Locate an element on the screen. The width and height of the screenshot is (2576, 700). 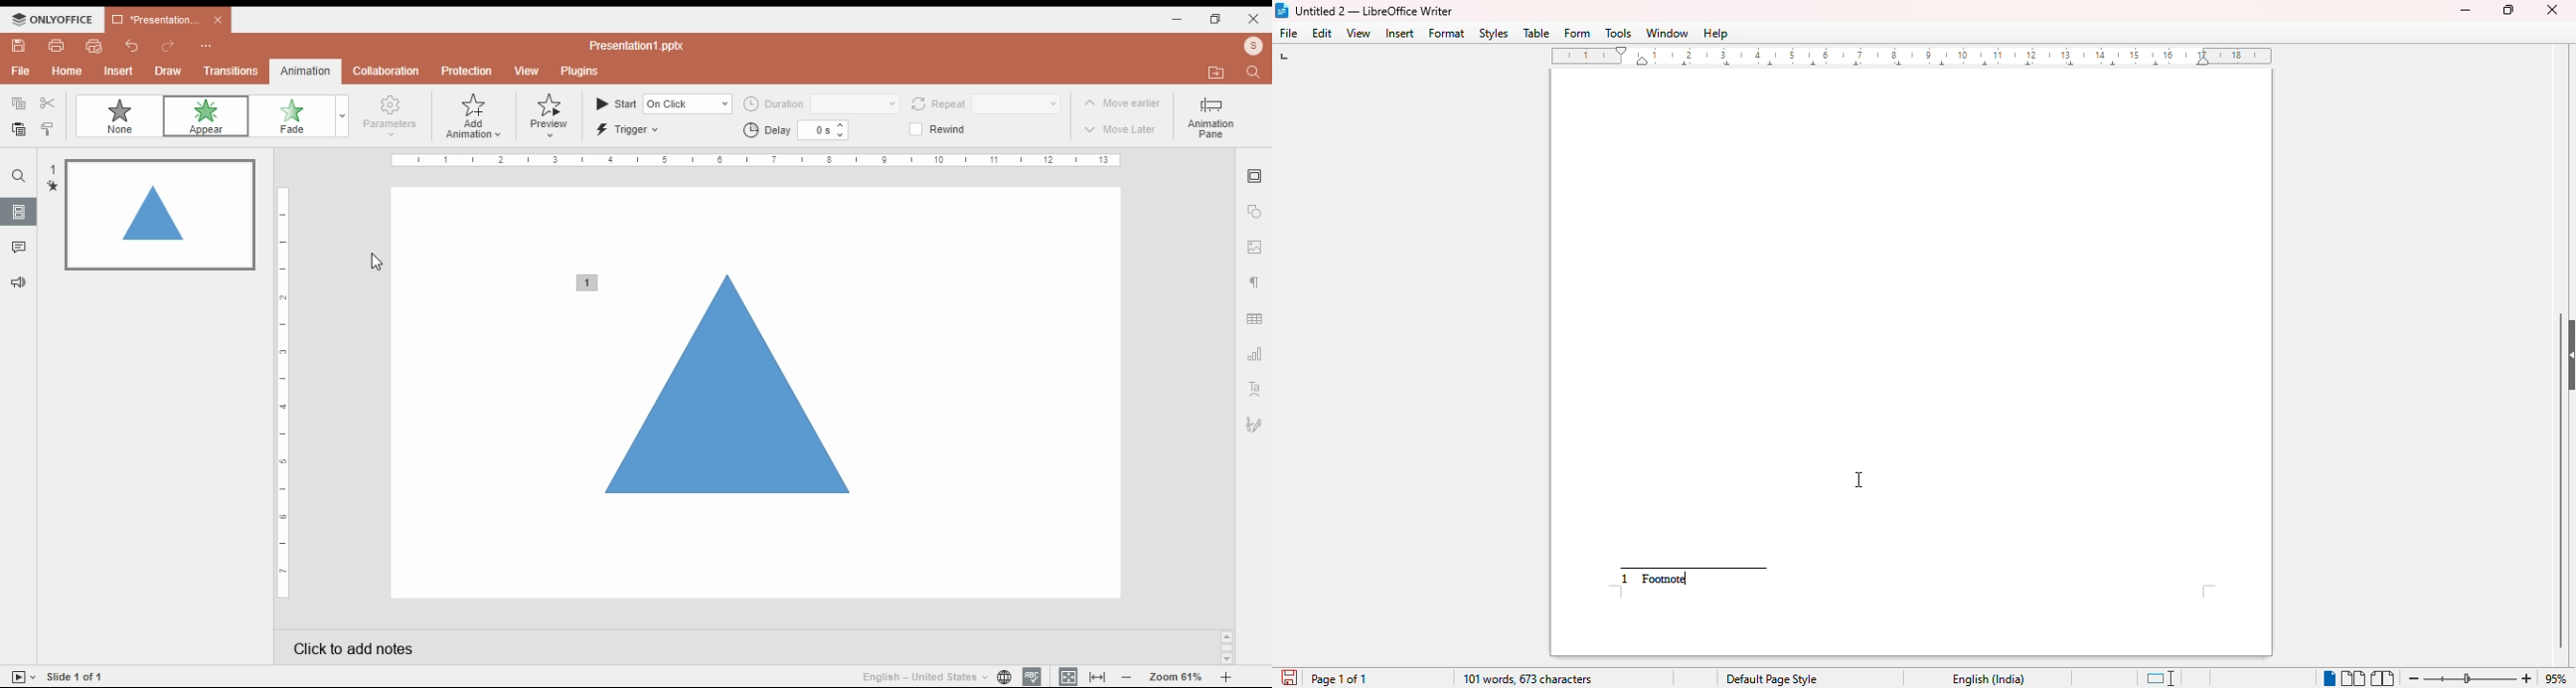
cursor is located at coordinates (1860, 480).